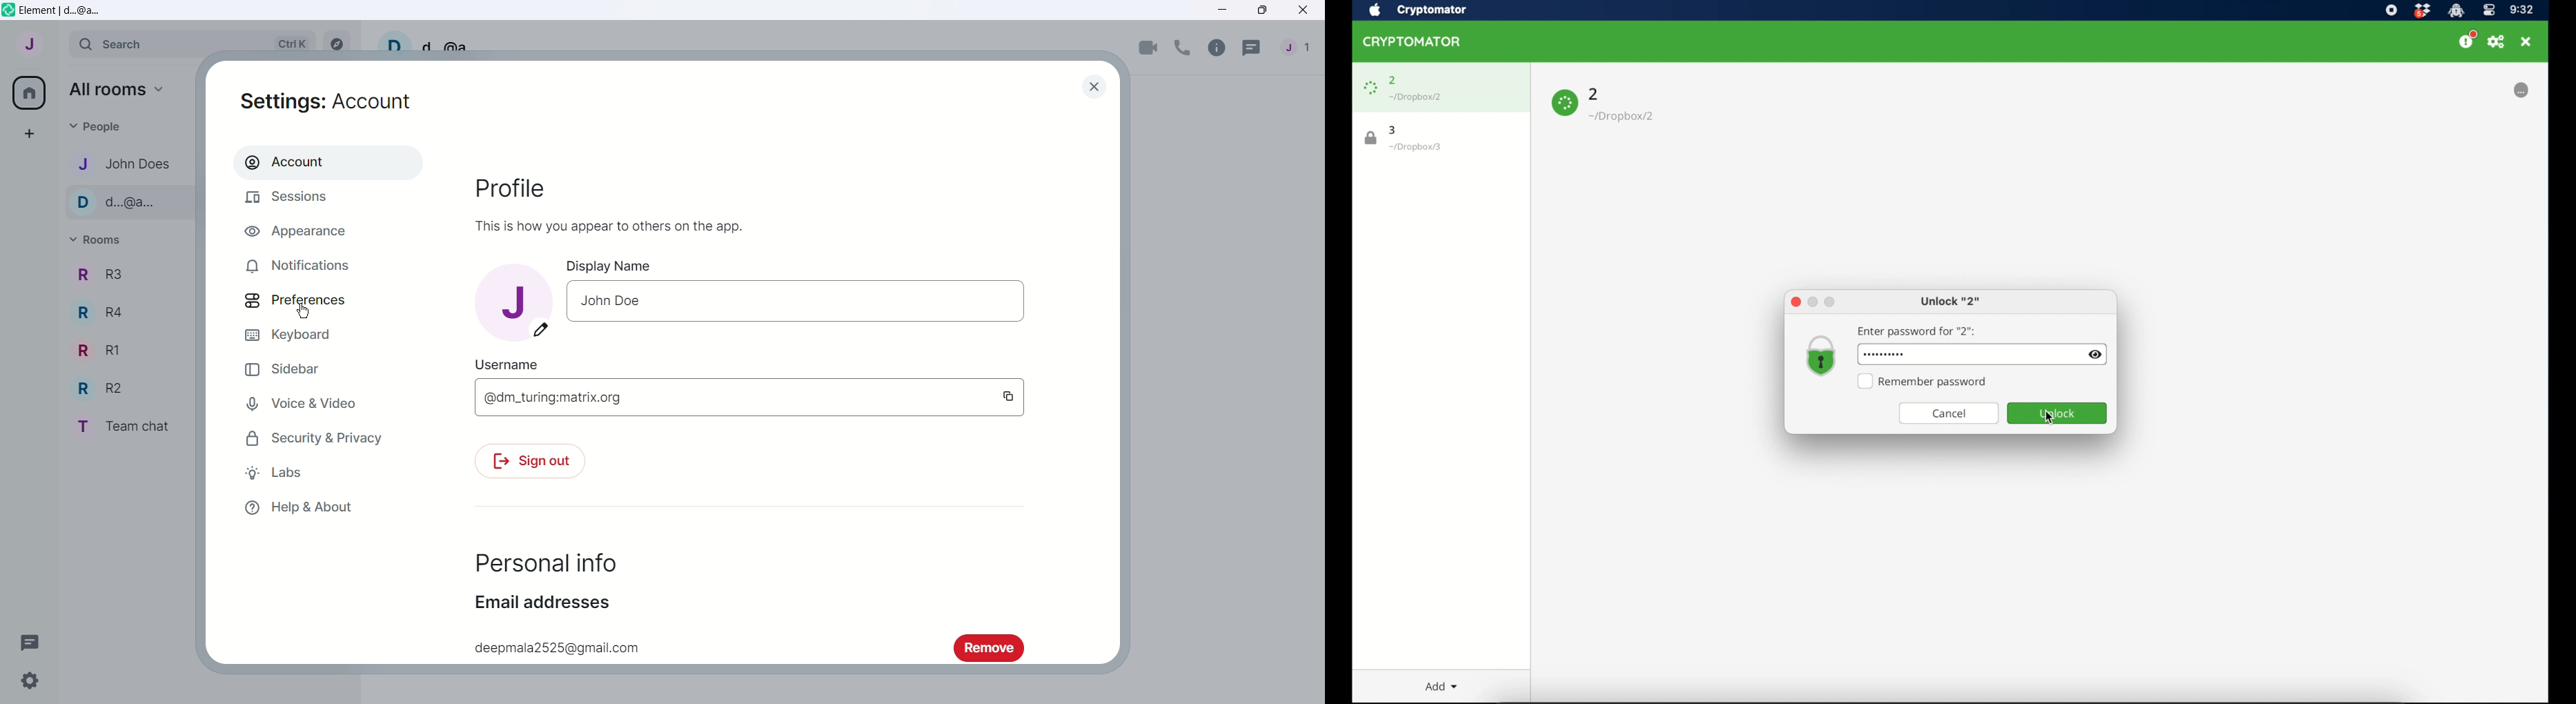  Describe the element at coordinates (1305, 10) in the screenshot. I see `Close` at that location.